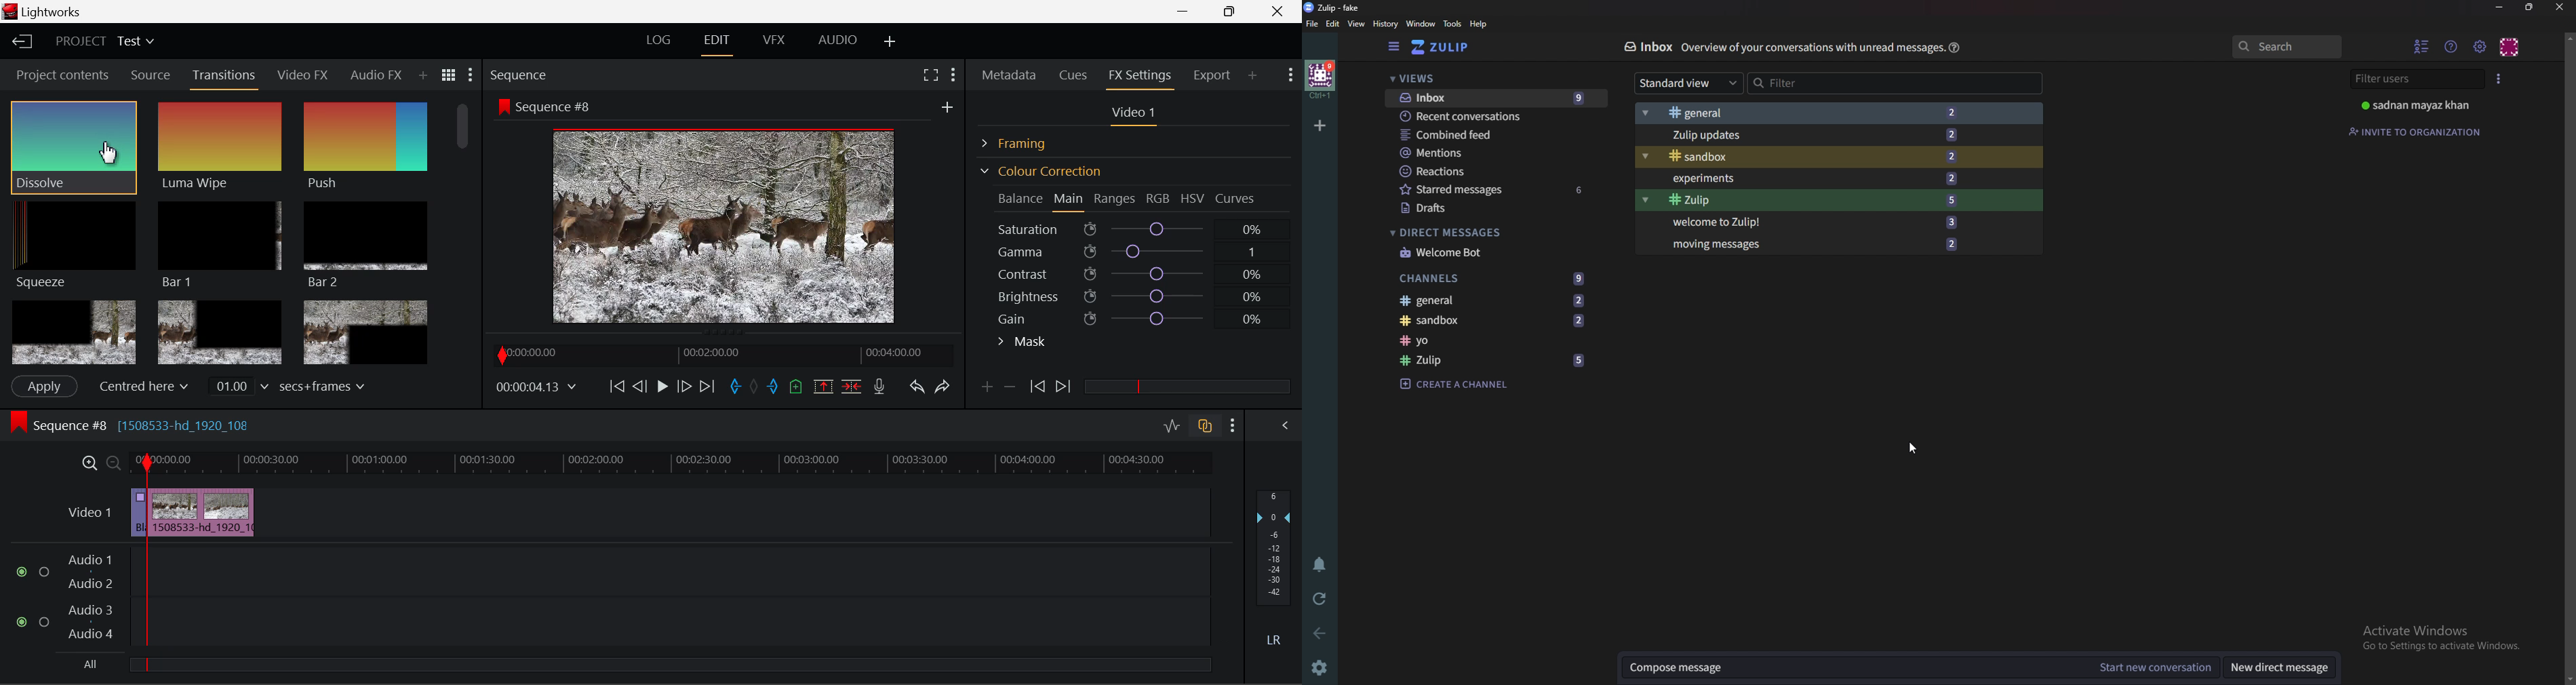  What do you see at coordinates (1319, 670) in the screenshot?
I see `settings` at bounding box center [1319, 670].